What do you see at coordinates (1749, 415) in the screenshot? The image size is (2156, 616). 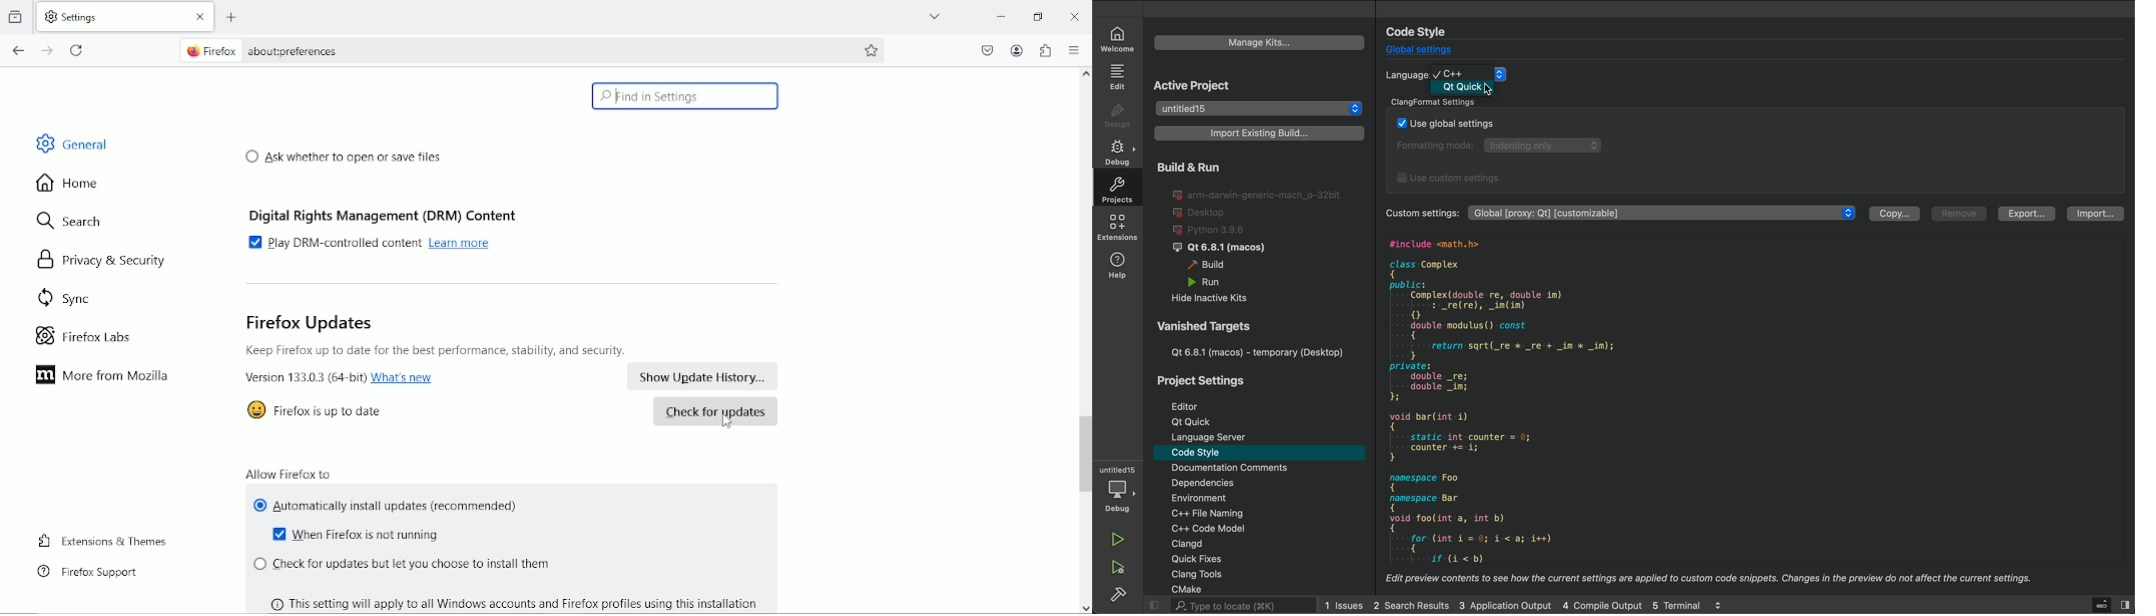 I see `code in selected language` at bounding box center [1749, 415].